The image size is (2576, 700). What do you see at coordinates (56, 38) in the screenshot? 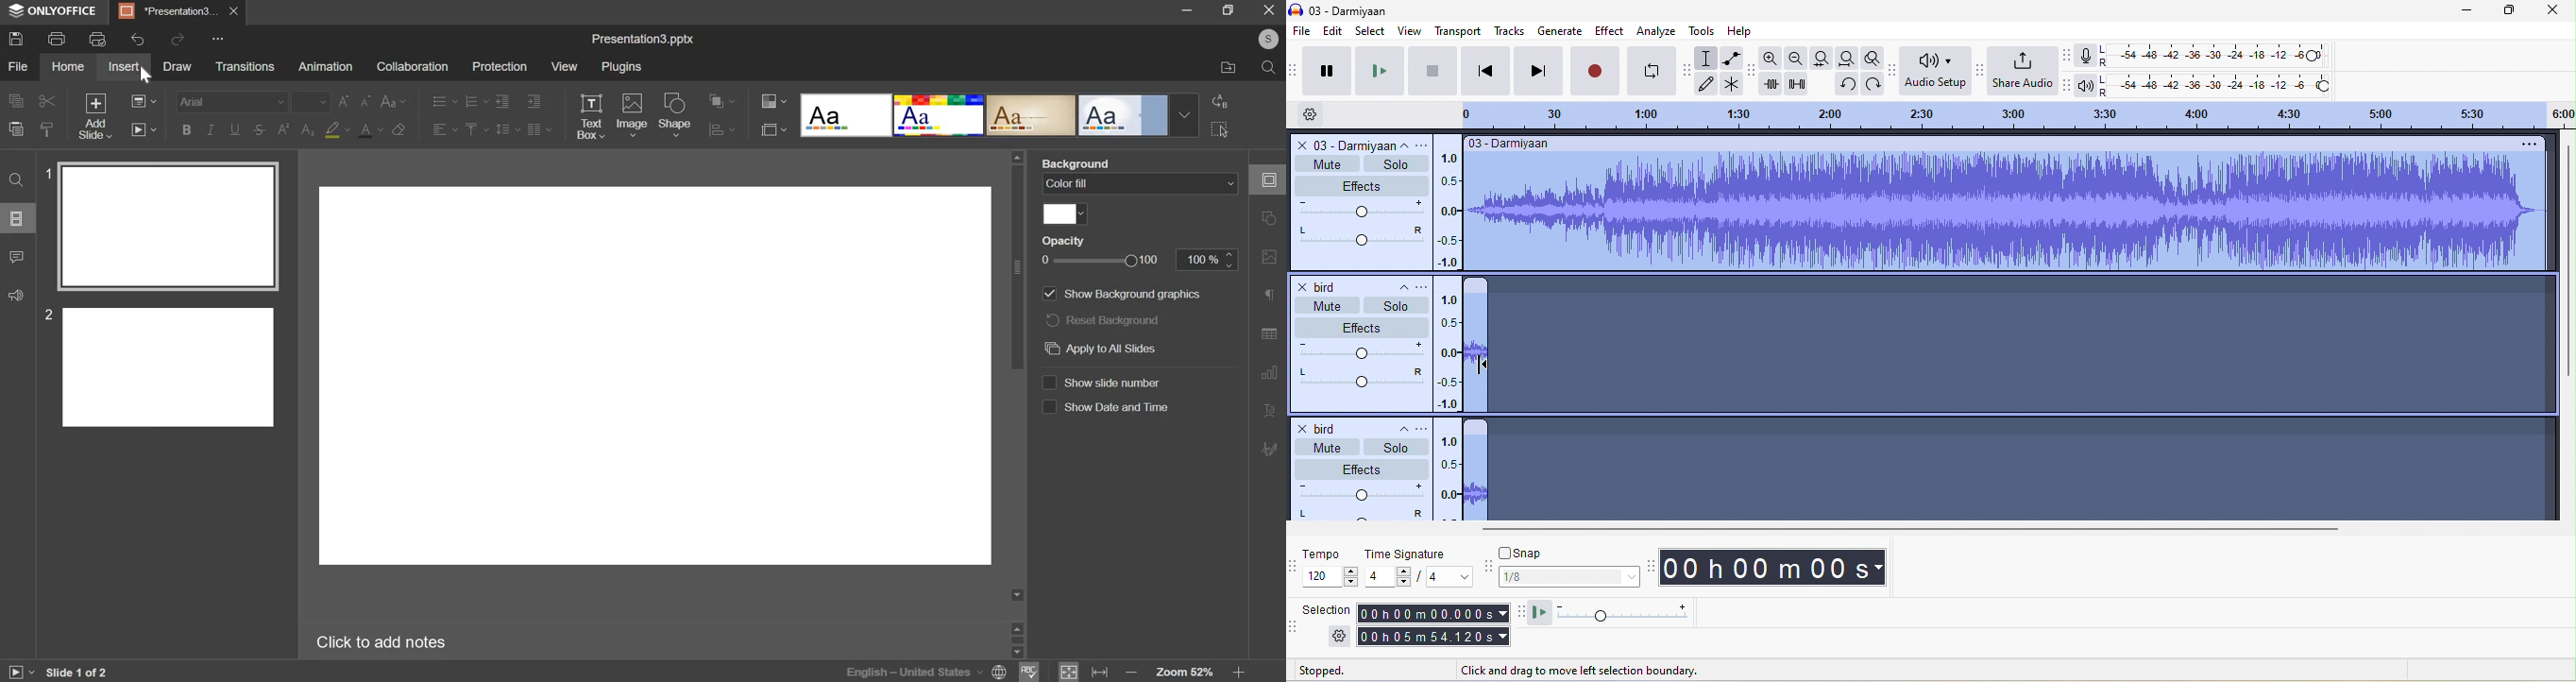
I see `print` at bounding box center [56, 38].